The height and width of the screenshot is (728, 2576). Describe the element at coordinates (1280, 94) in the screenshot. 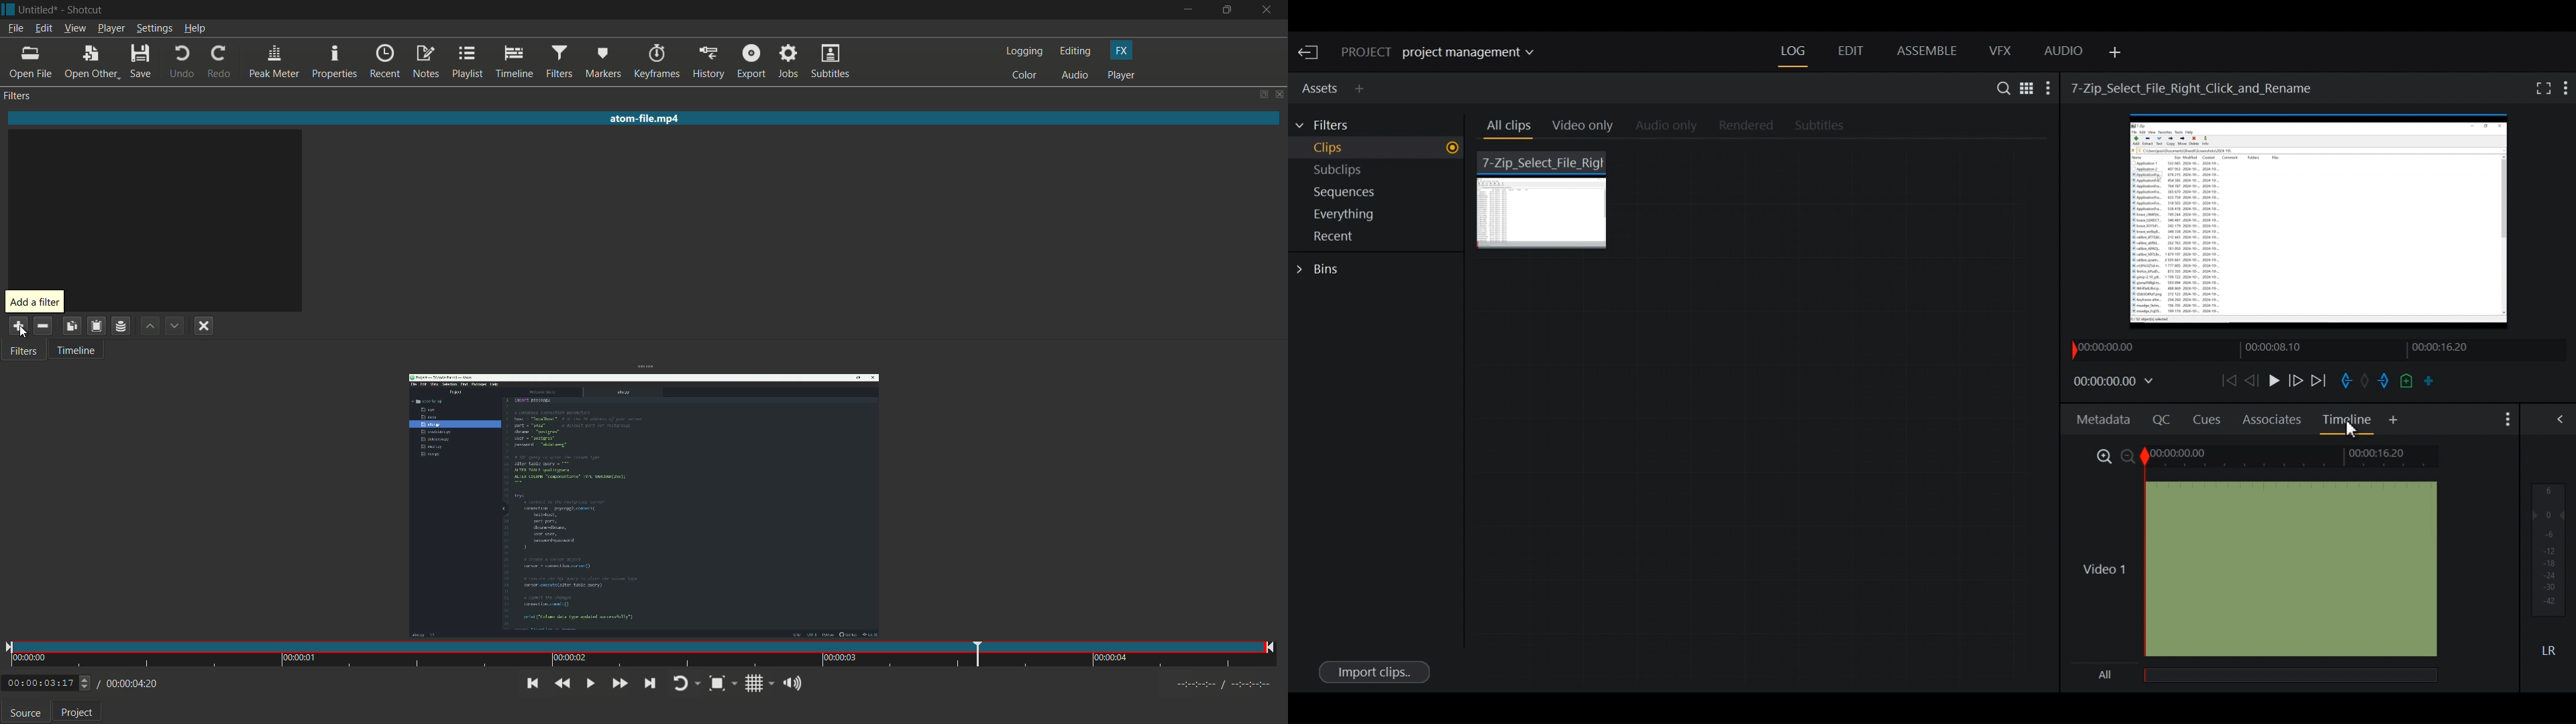

I see `close panel` at that location.